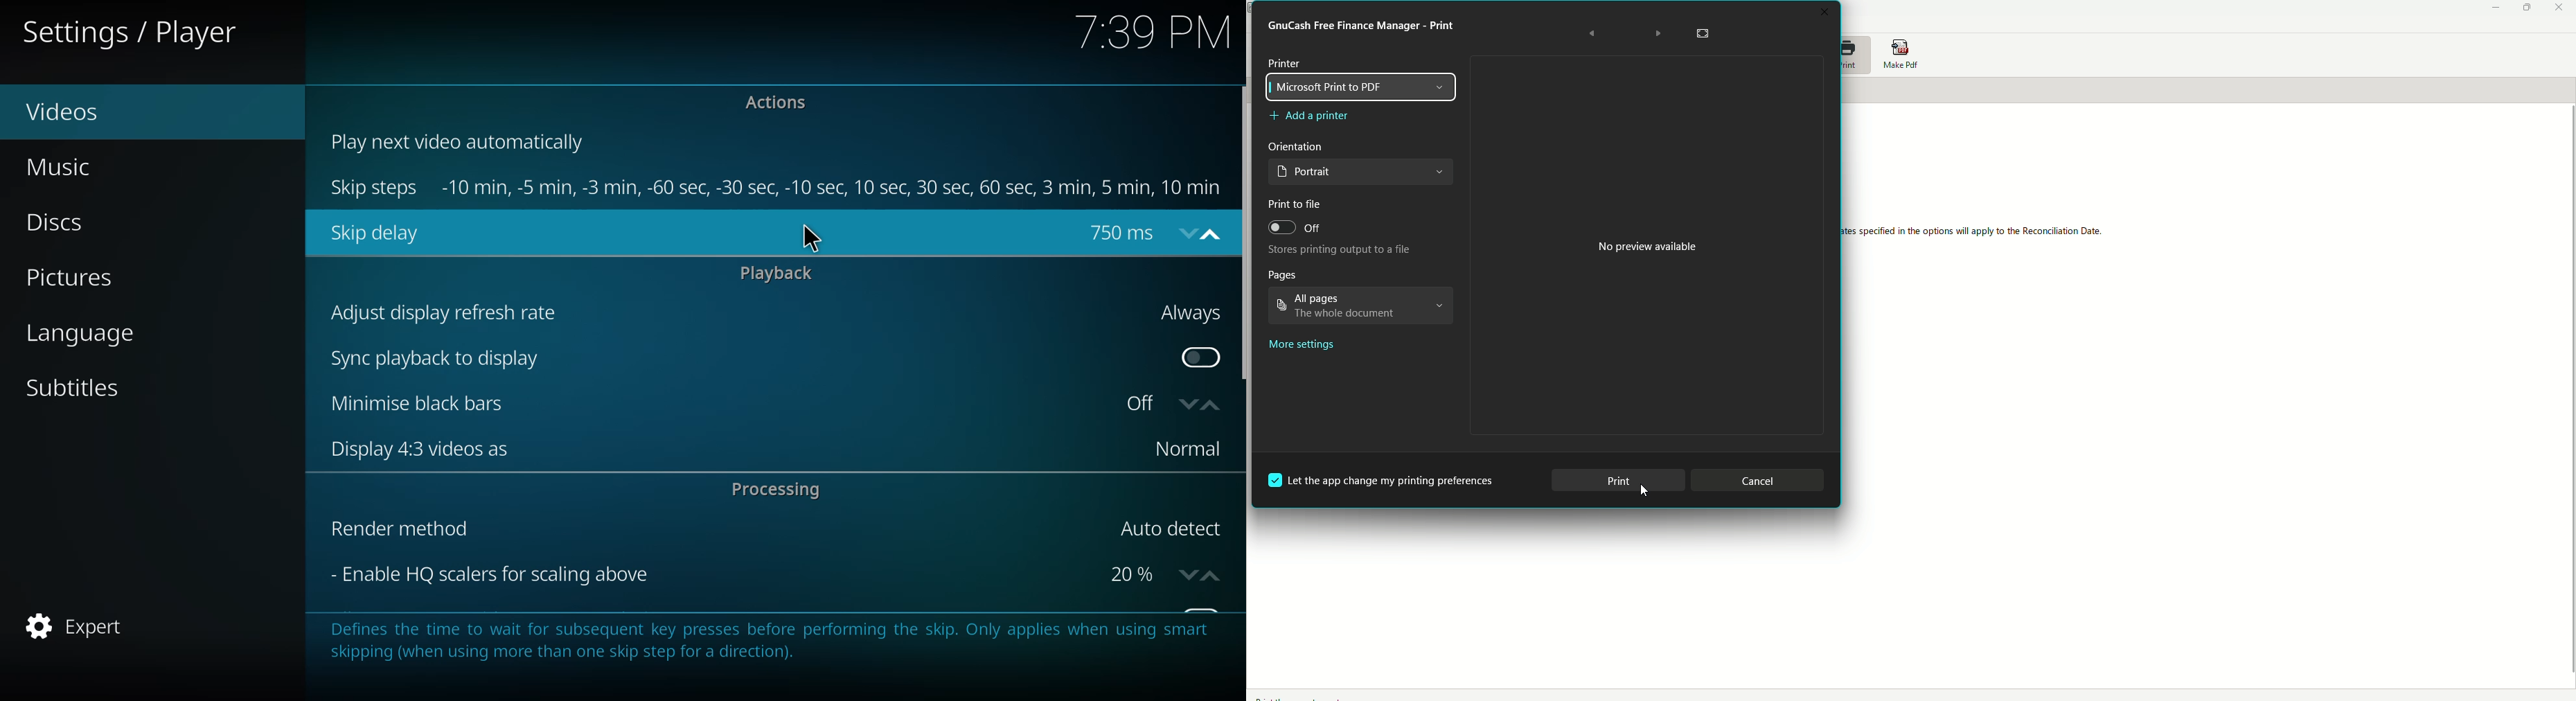 The height and width of the screenshot is (728, 2576). I want to click on playback, so click(780, 272).